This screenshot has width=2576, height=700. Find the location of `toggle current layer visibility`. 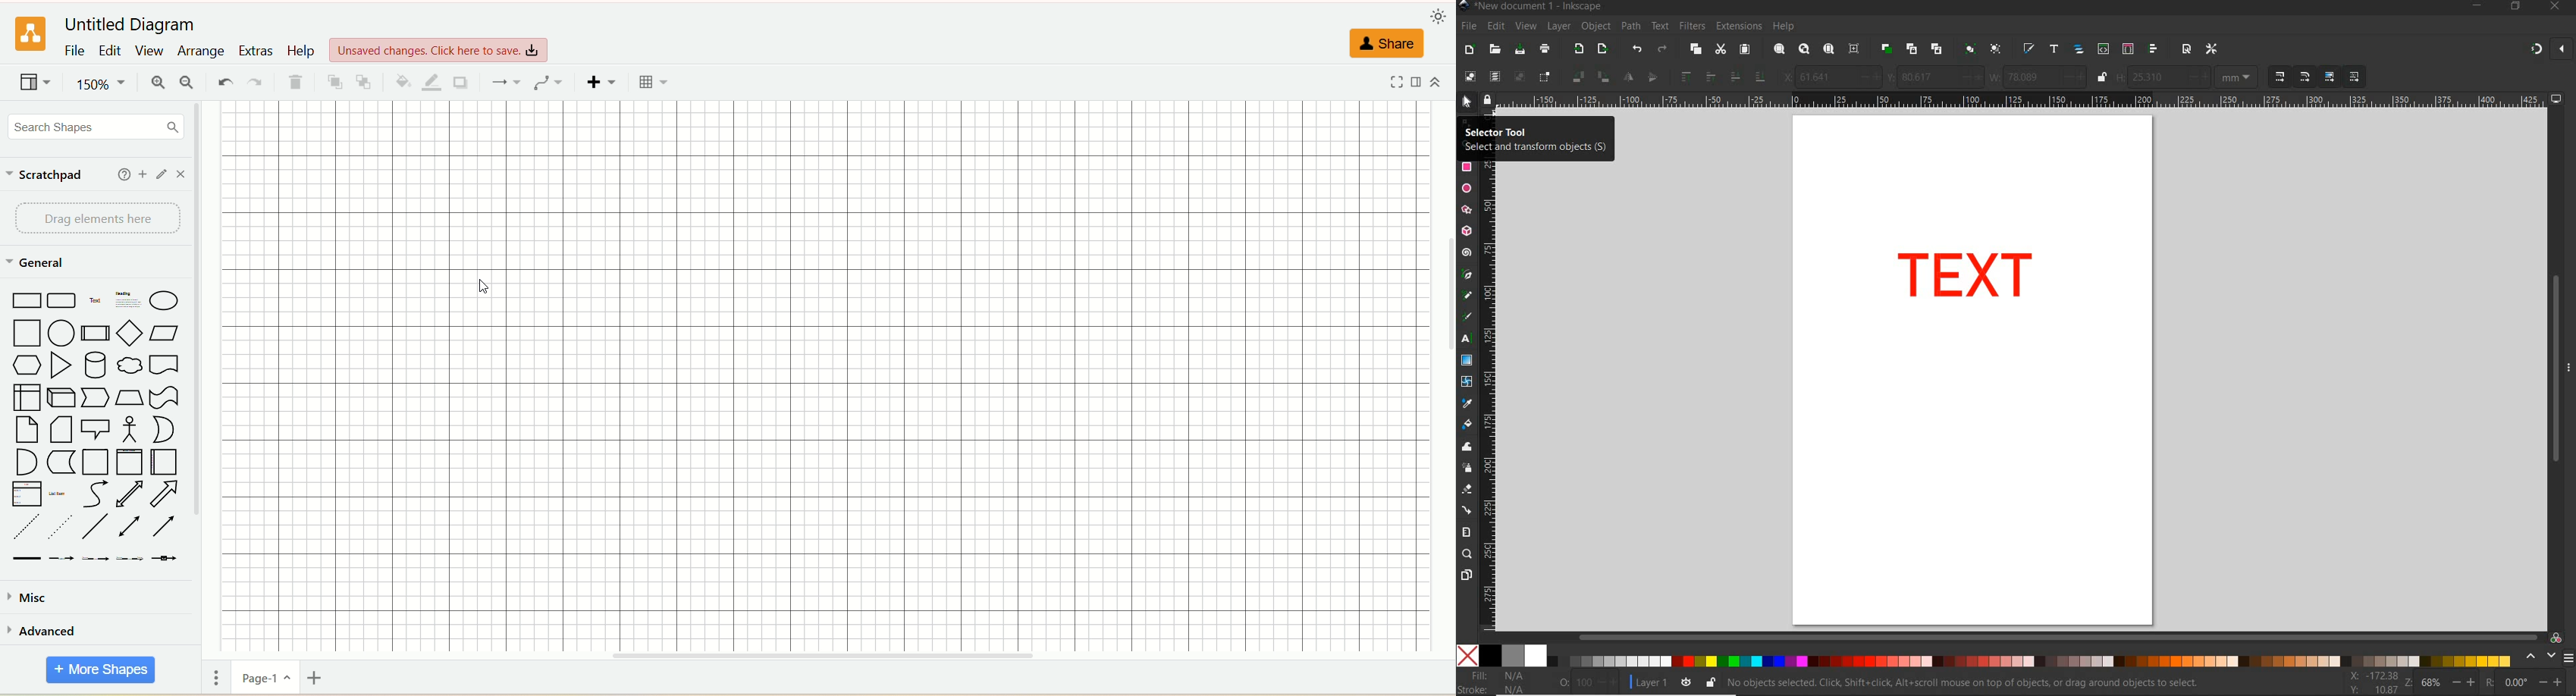

toggle current layer visibility is located at coordinates (1686, 680).